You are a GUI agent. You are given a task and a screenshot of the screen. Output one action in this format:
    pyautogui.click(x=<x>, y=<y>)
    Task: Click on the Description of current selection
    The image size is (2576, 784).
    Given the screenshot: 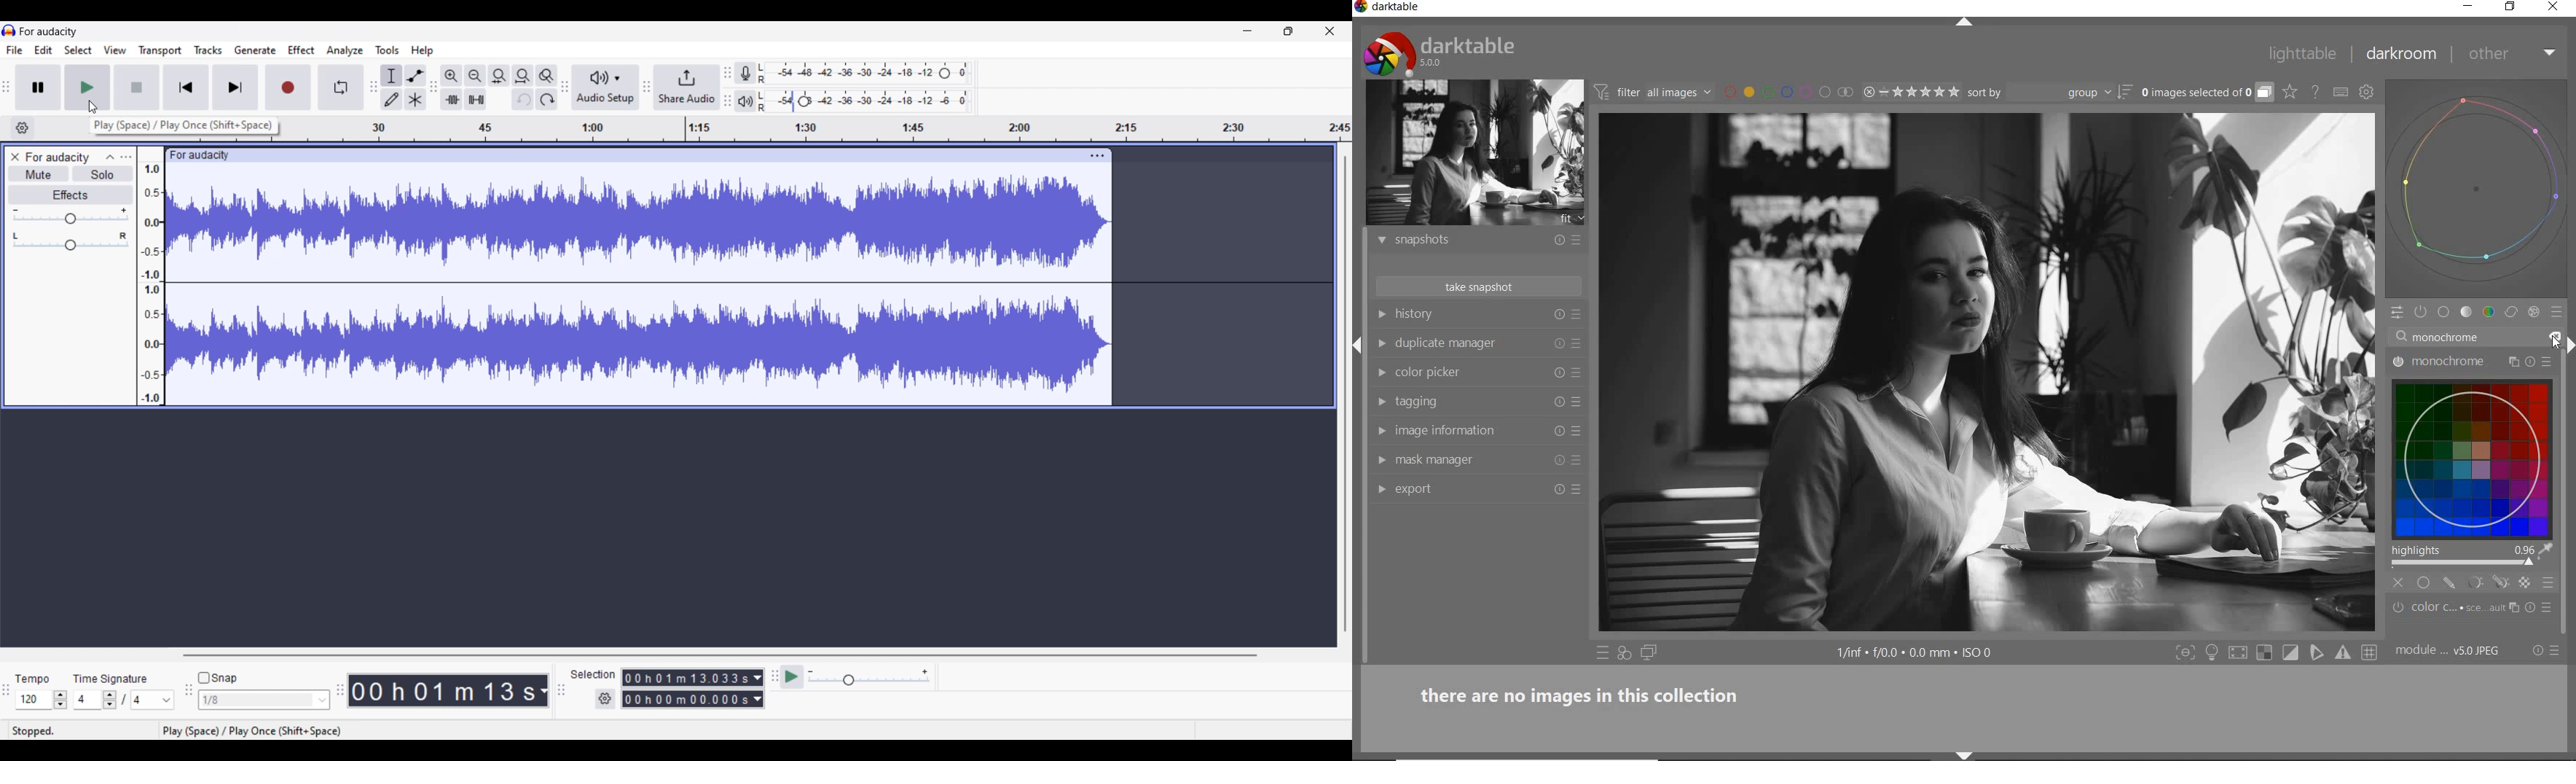 What is the action you would take?
    pyautogui.click(x=184, y=125)
    